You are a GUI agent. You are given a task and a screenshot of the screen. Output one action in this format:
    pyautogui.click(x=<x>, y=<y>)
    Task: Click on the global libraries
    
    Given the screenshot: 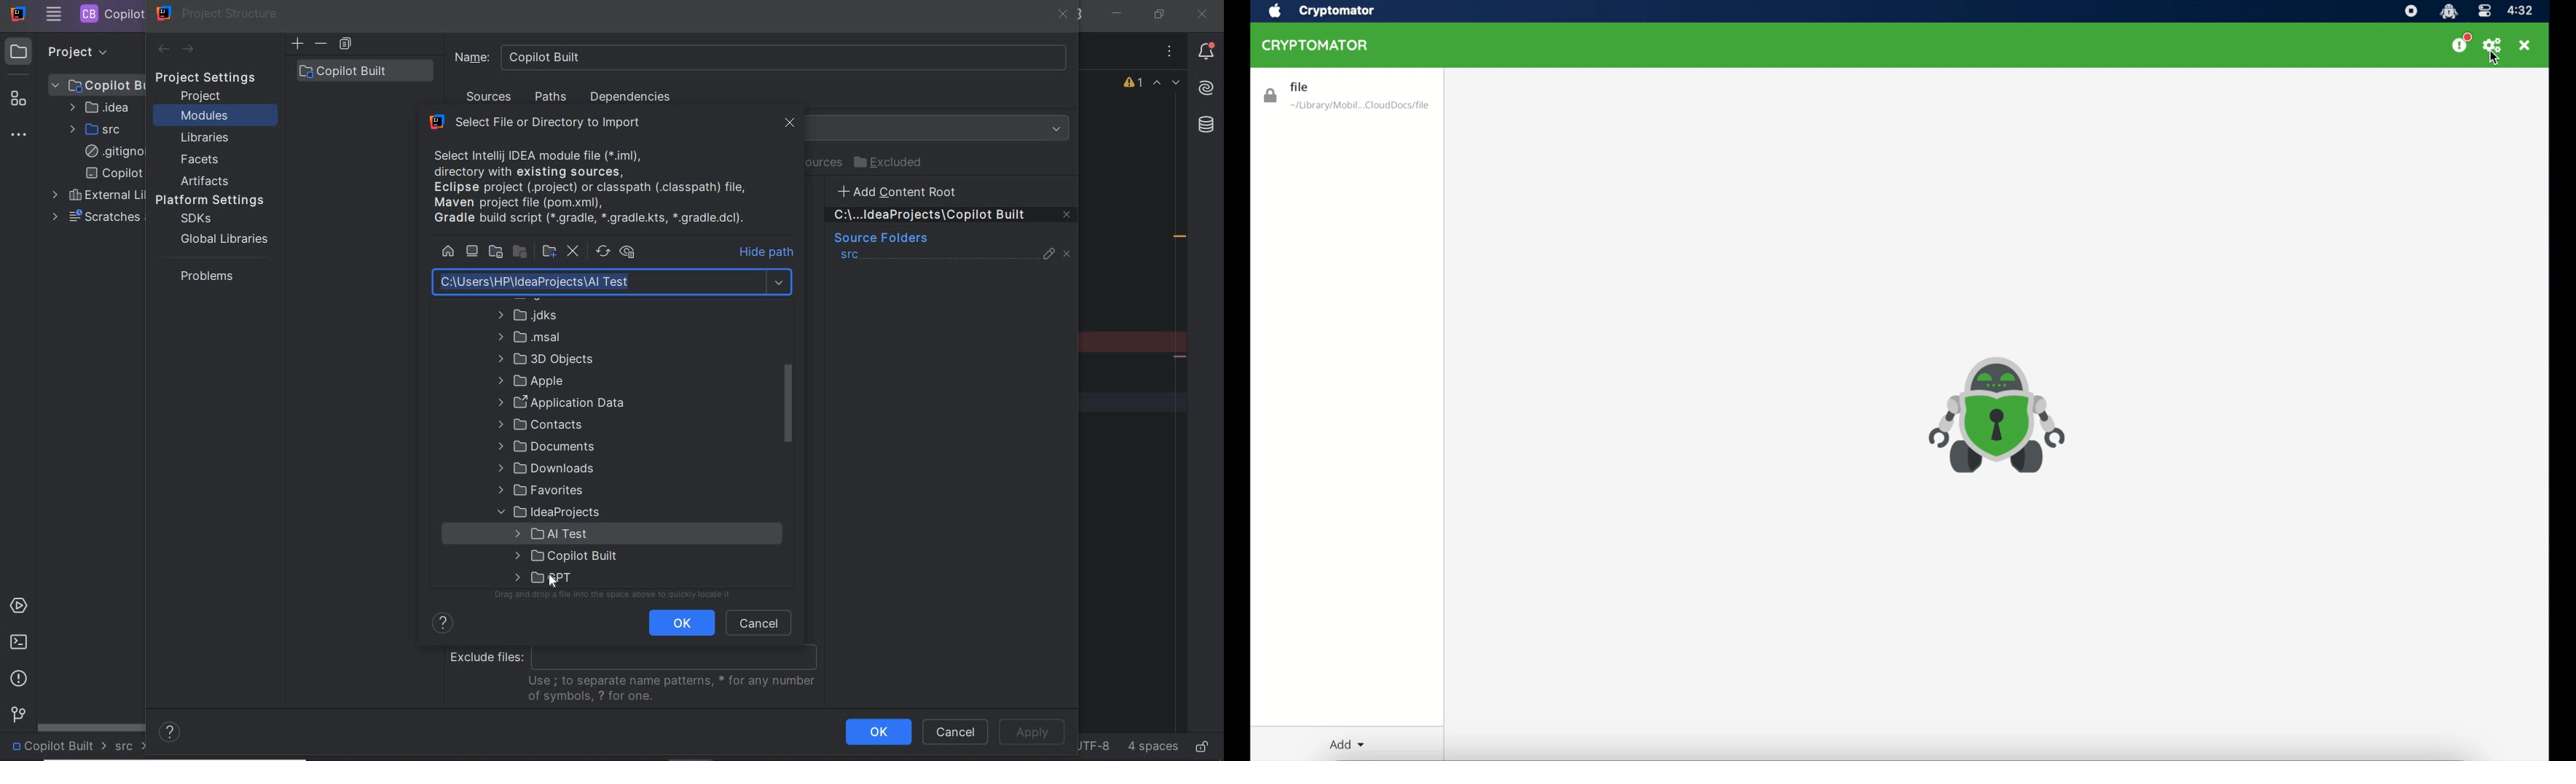 What is the action you would take?
    pyautogui.click(x=221, y=238)
    